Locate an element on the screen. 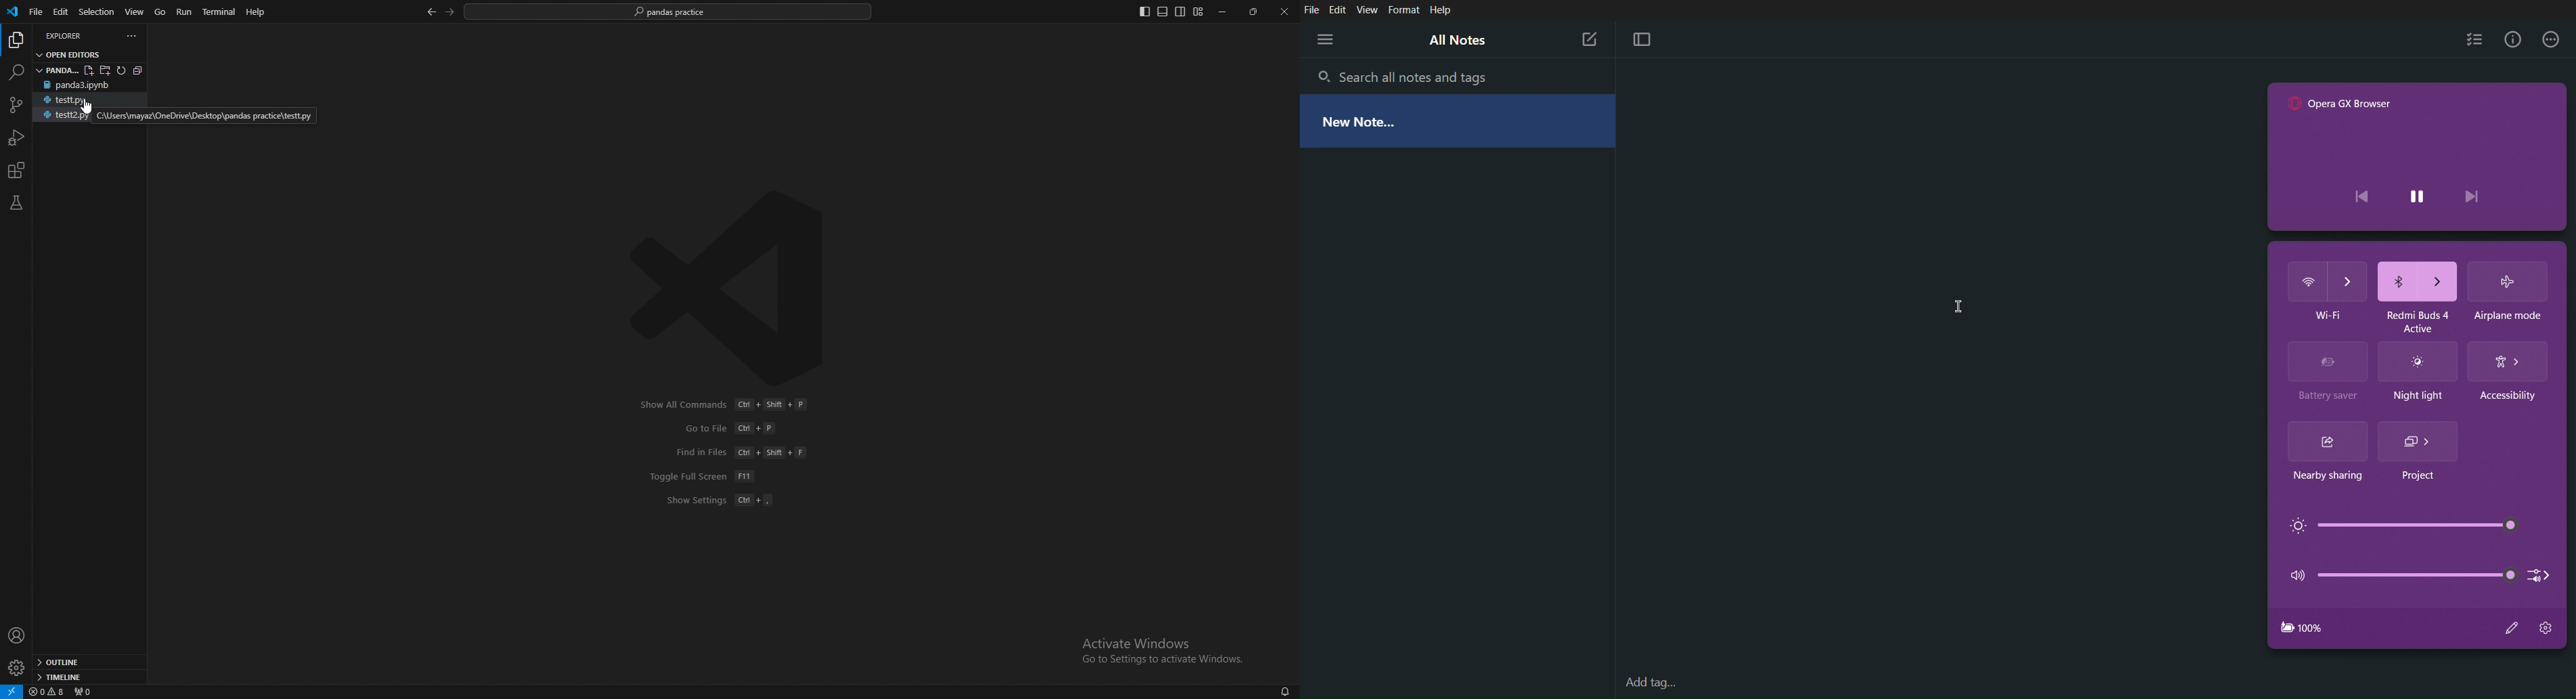 This screenshot has height=700, width=2576. file is located at coordinates (37, 12).